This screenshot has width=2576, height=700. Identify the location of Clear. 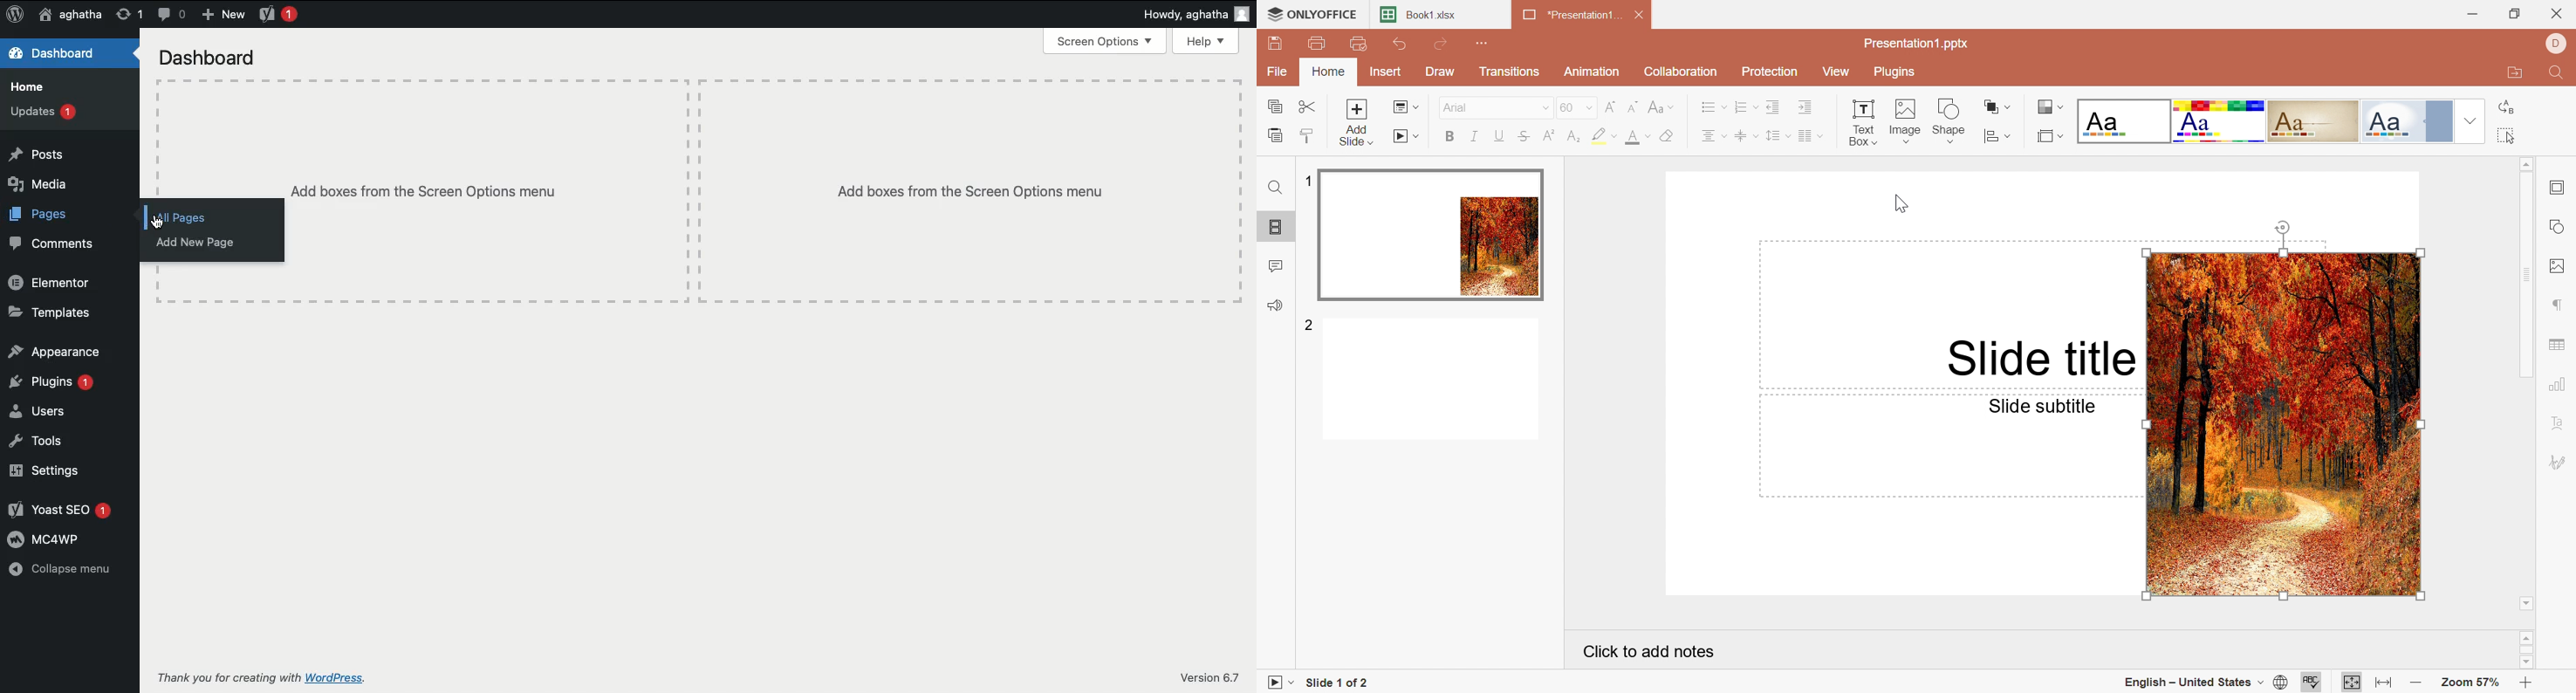
(1668, 138).